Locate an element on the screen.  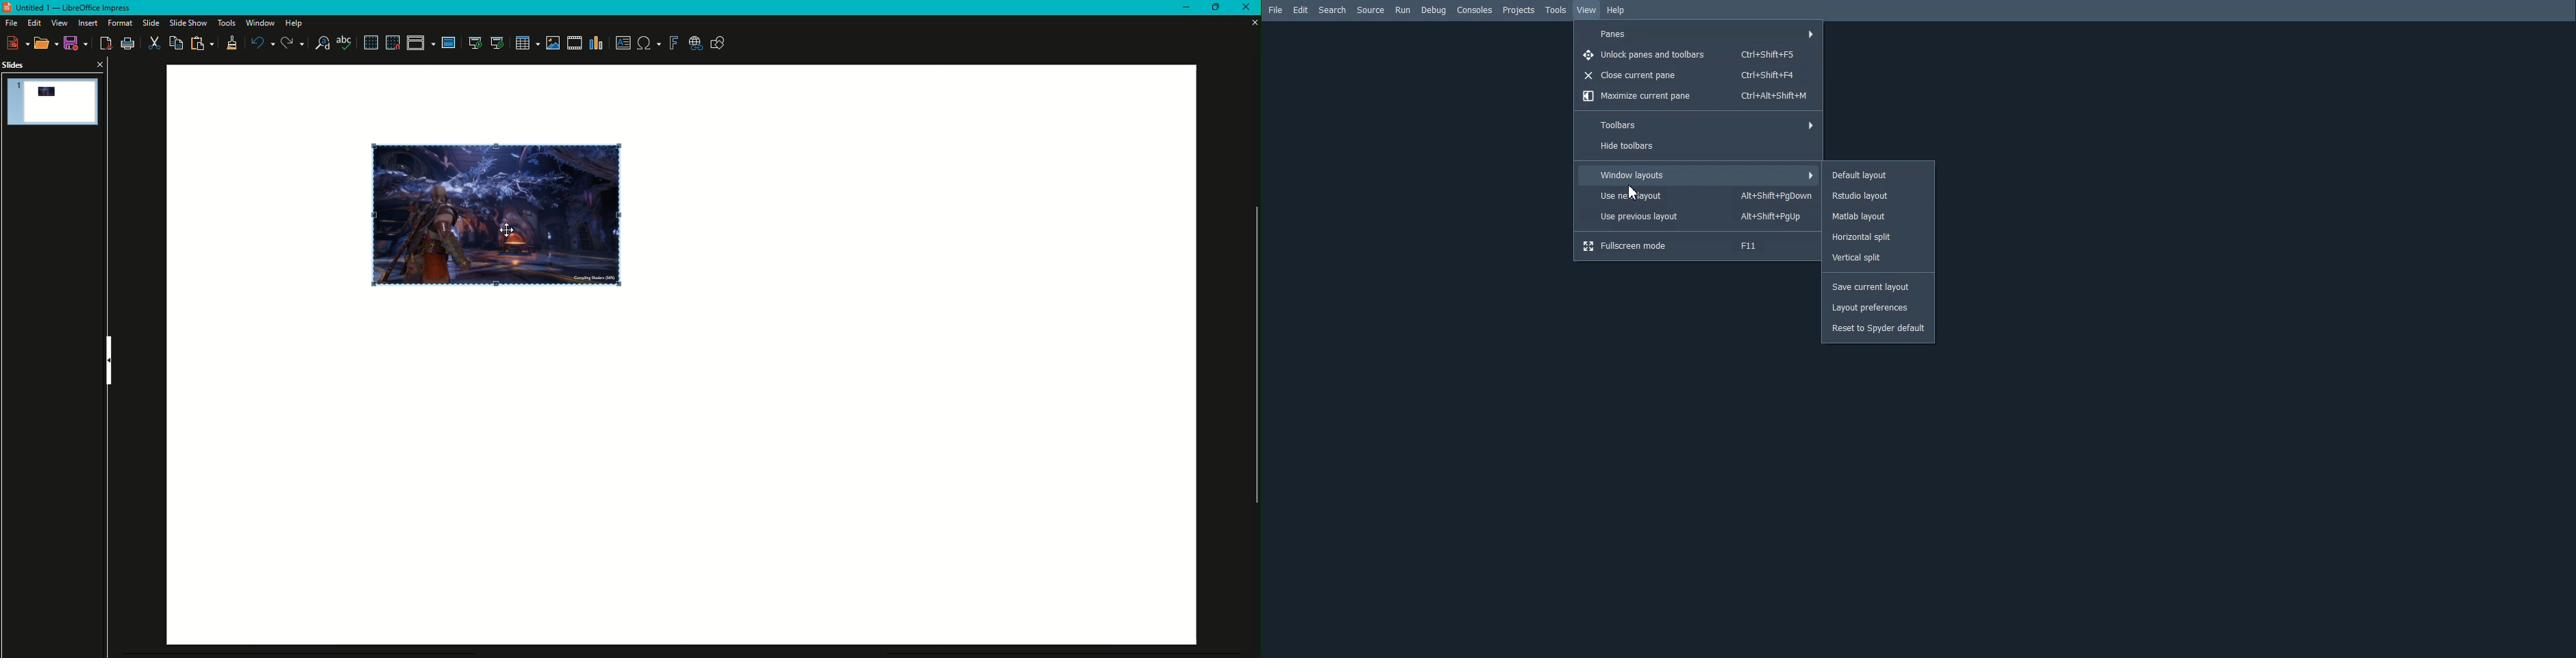
Chart is located at coordinates (597, 43).